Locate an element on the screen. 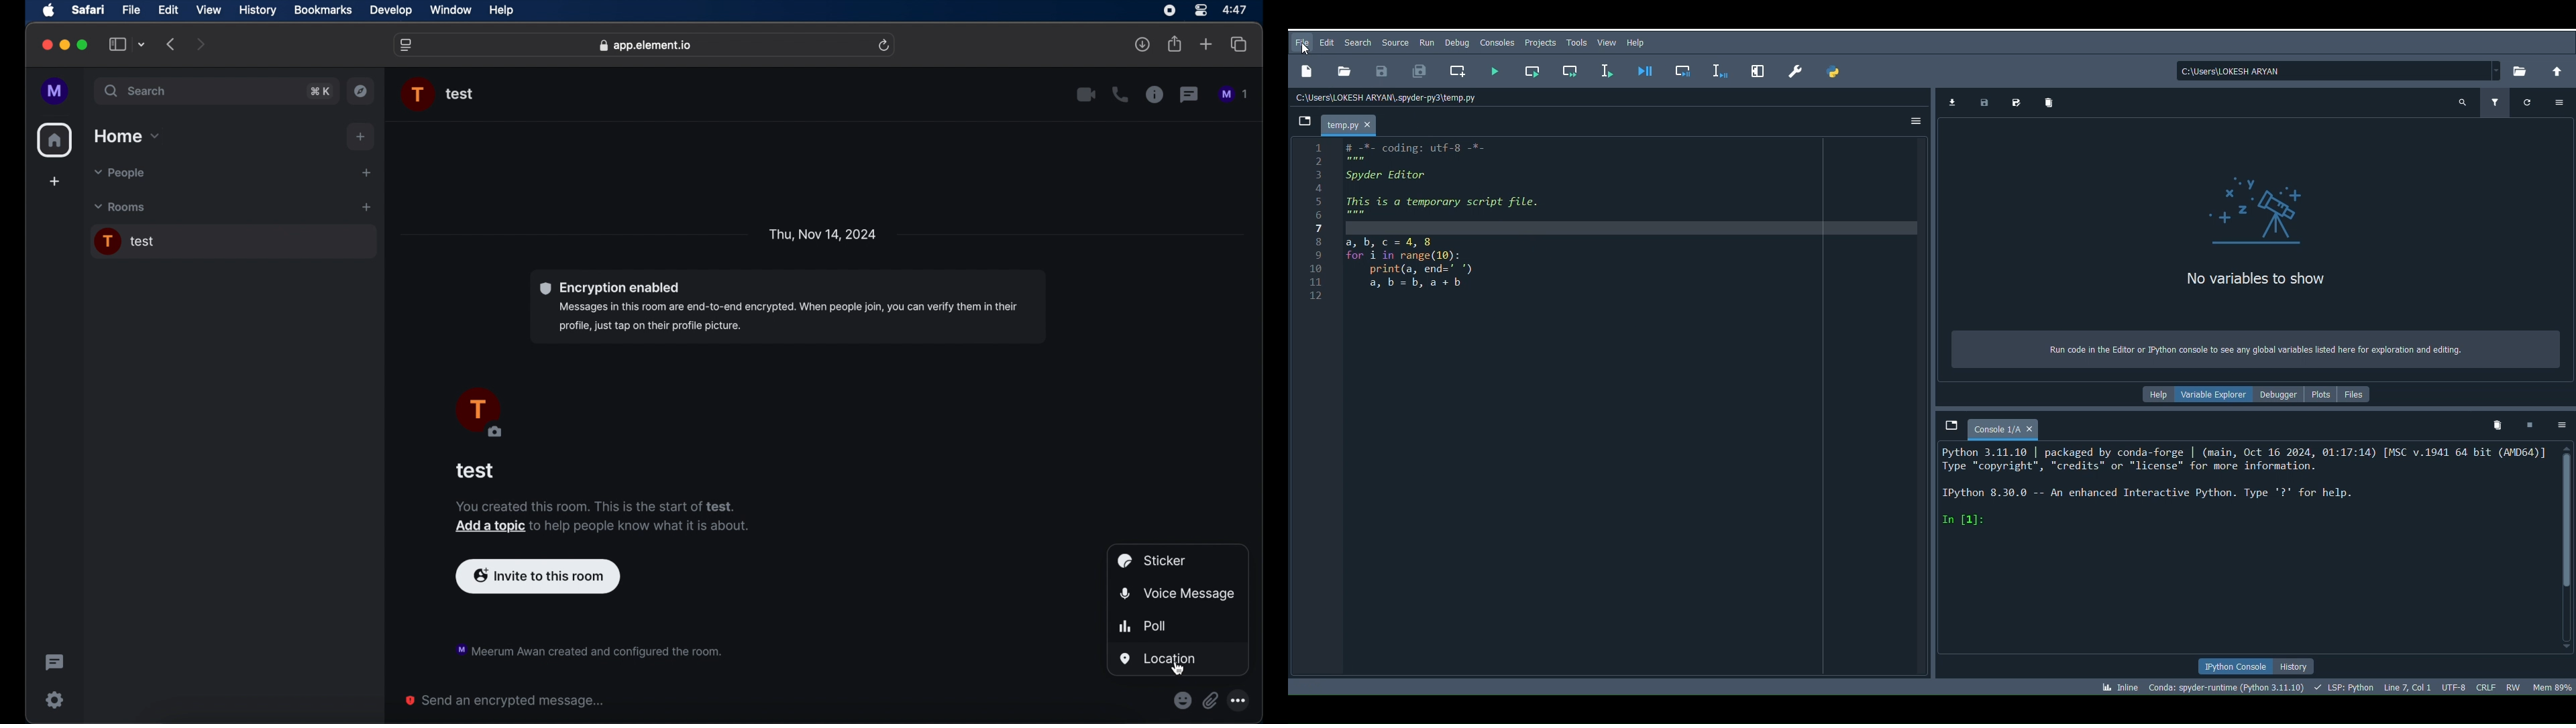  notification is located at coordinates (588, 649).